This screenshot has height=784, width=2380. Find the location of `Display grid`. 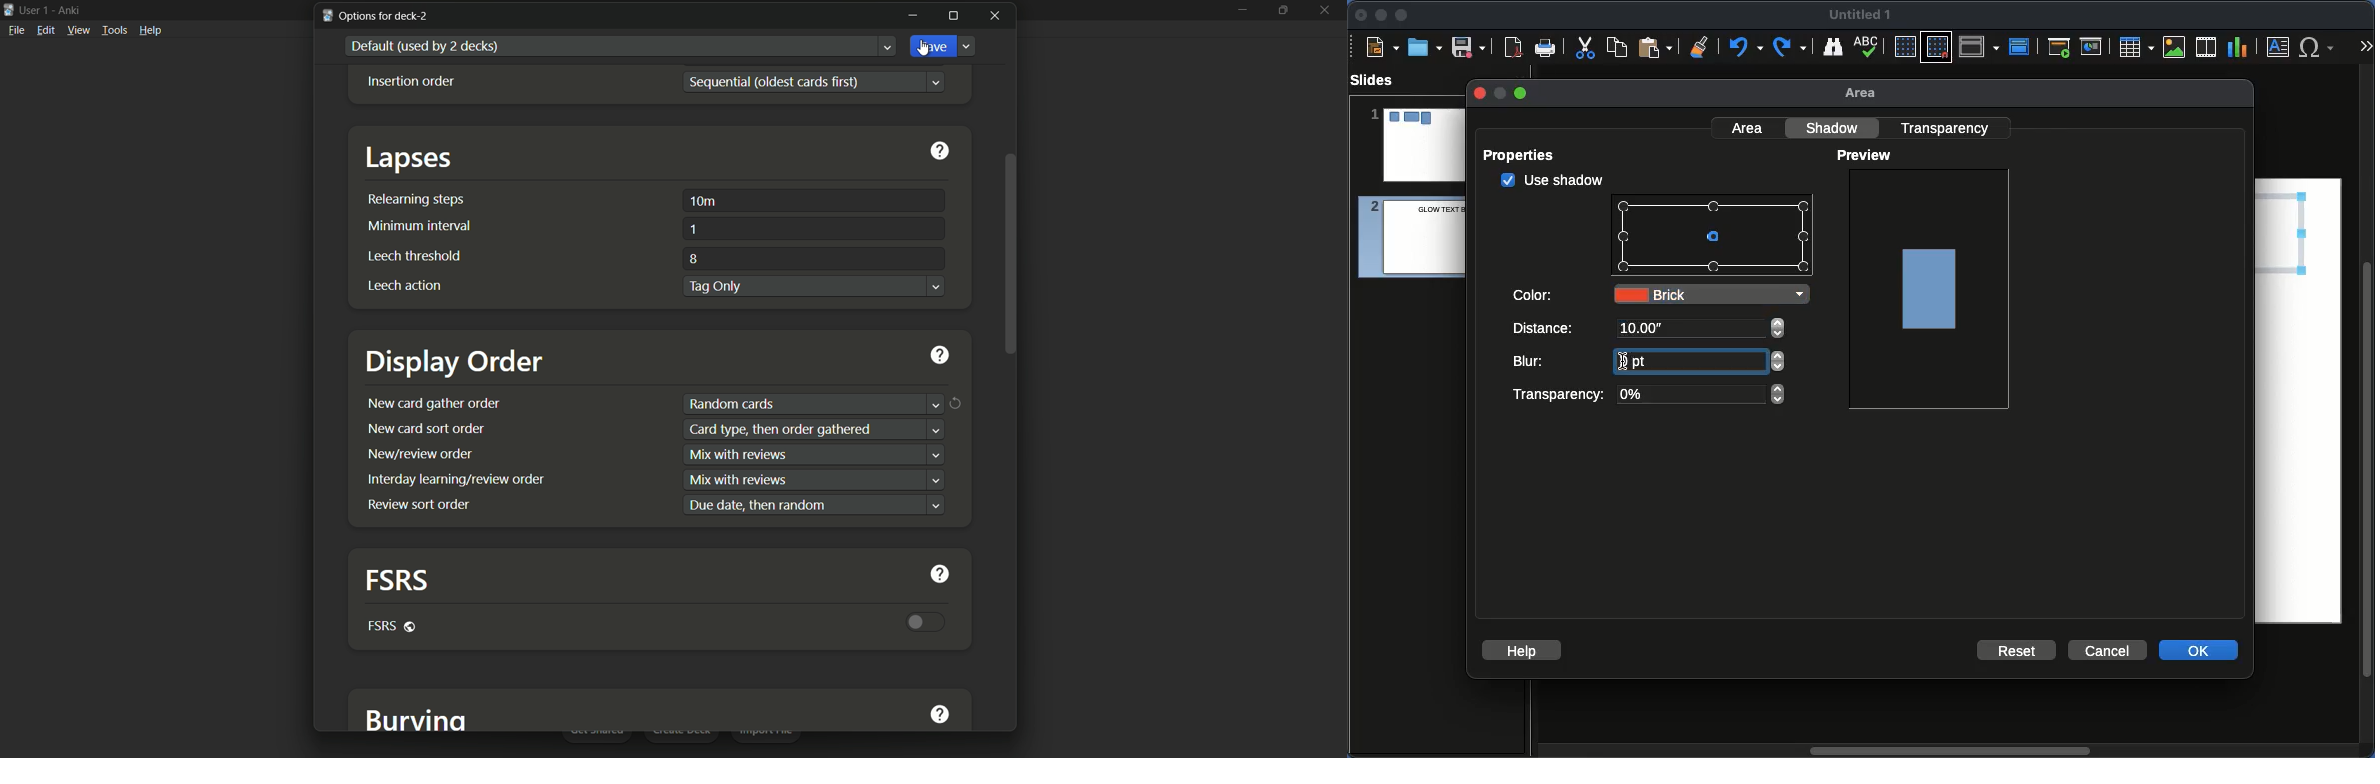

Display grid is located at coordinates (1904, 48).